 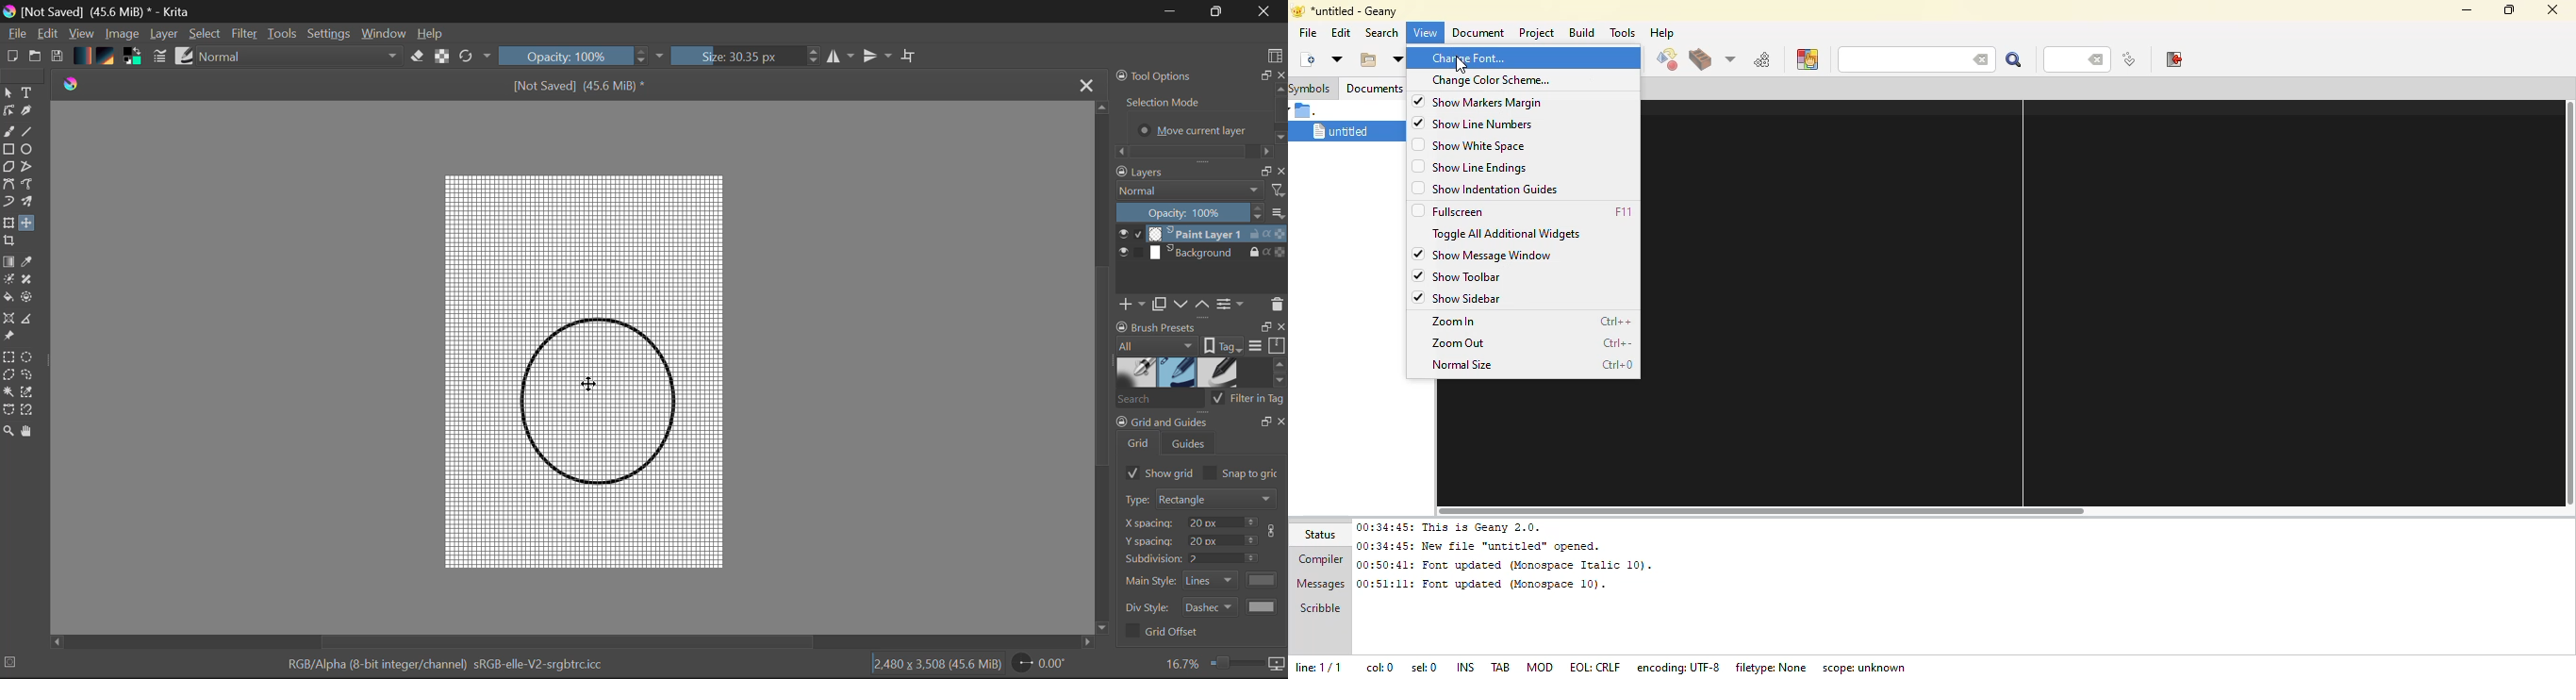 What do you see at coordinates (9, 376) in the screenshot?
I see `Polygon Selection` at bounding box center [9, 376].